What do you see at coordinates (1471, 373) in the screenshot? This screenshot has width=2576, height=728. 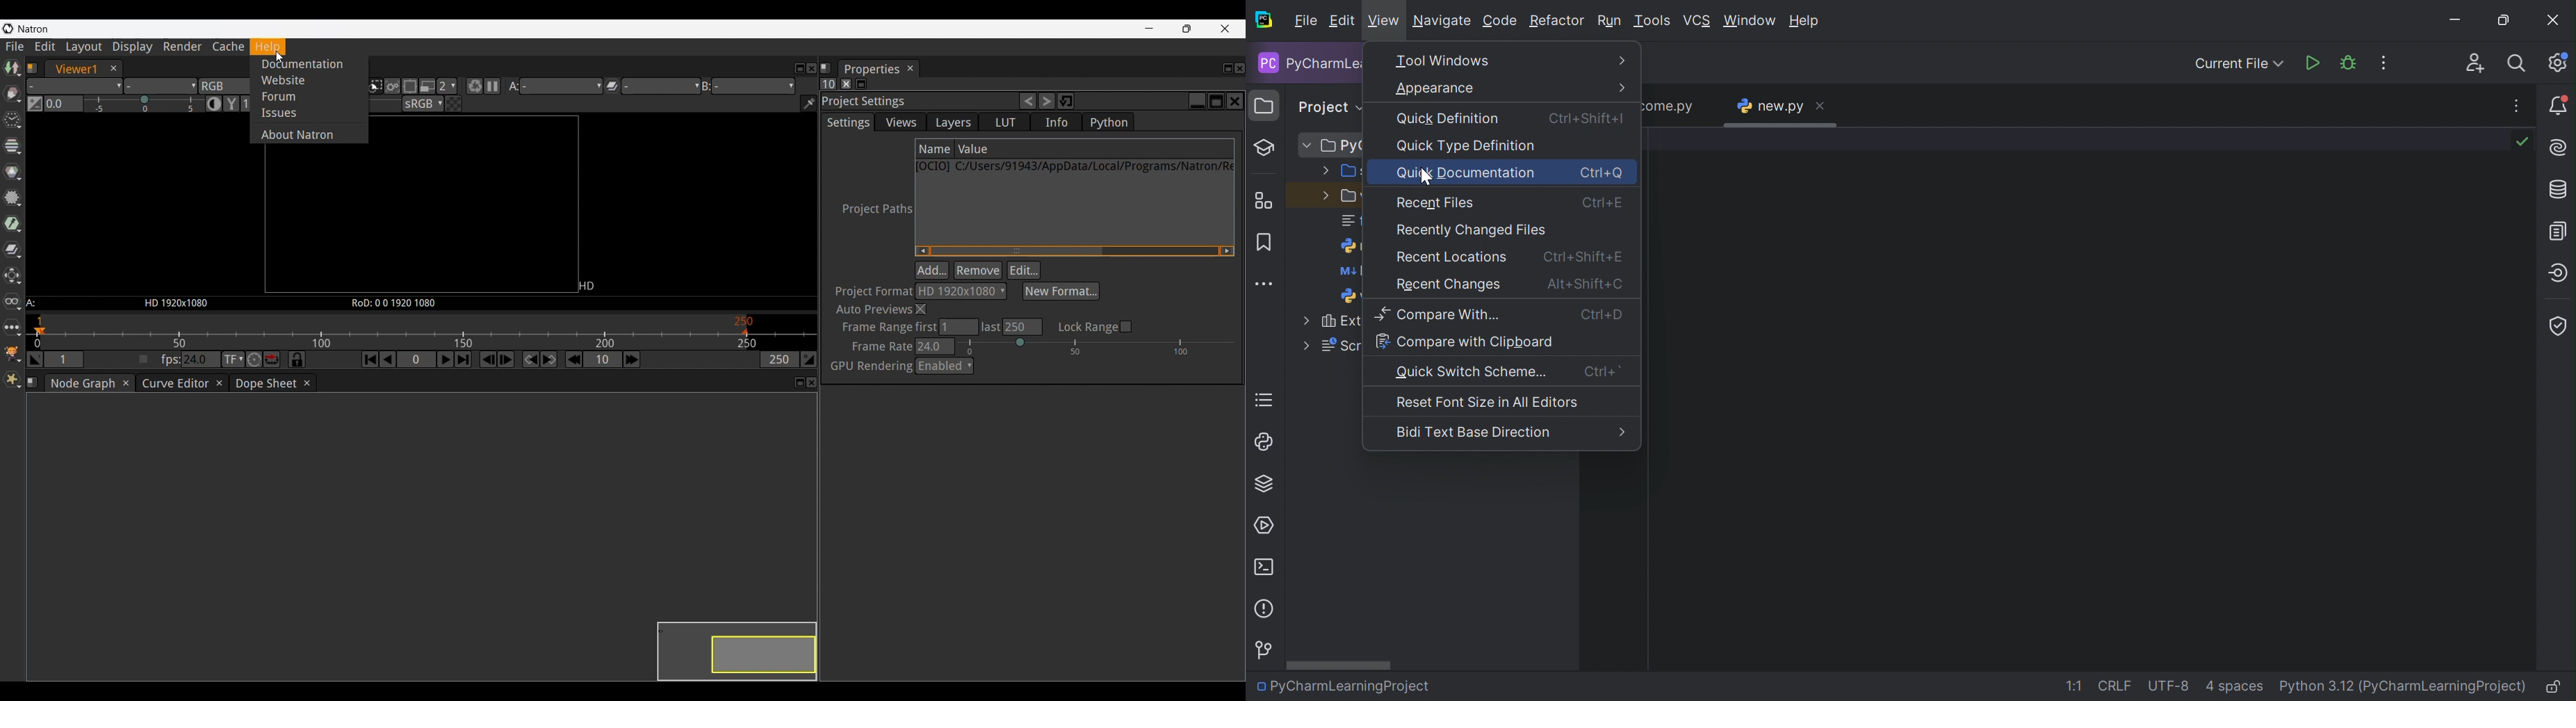 I see `Quick Switch Scheme...` at bounding box center [1471, 373].